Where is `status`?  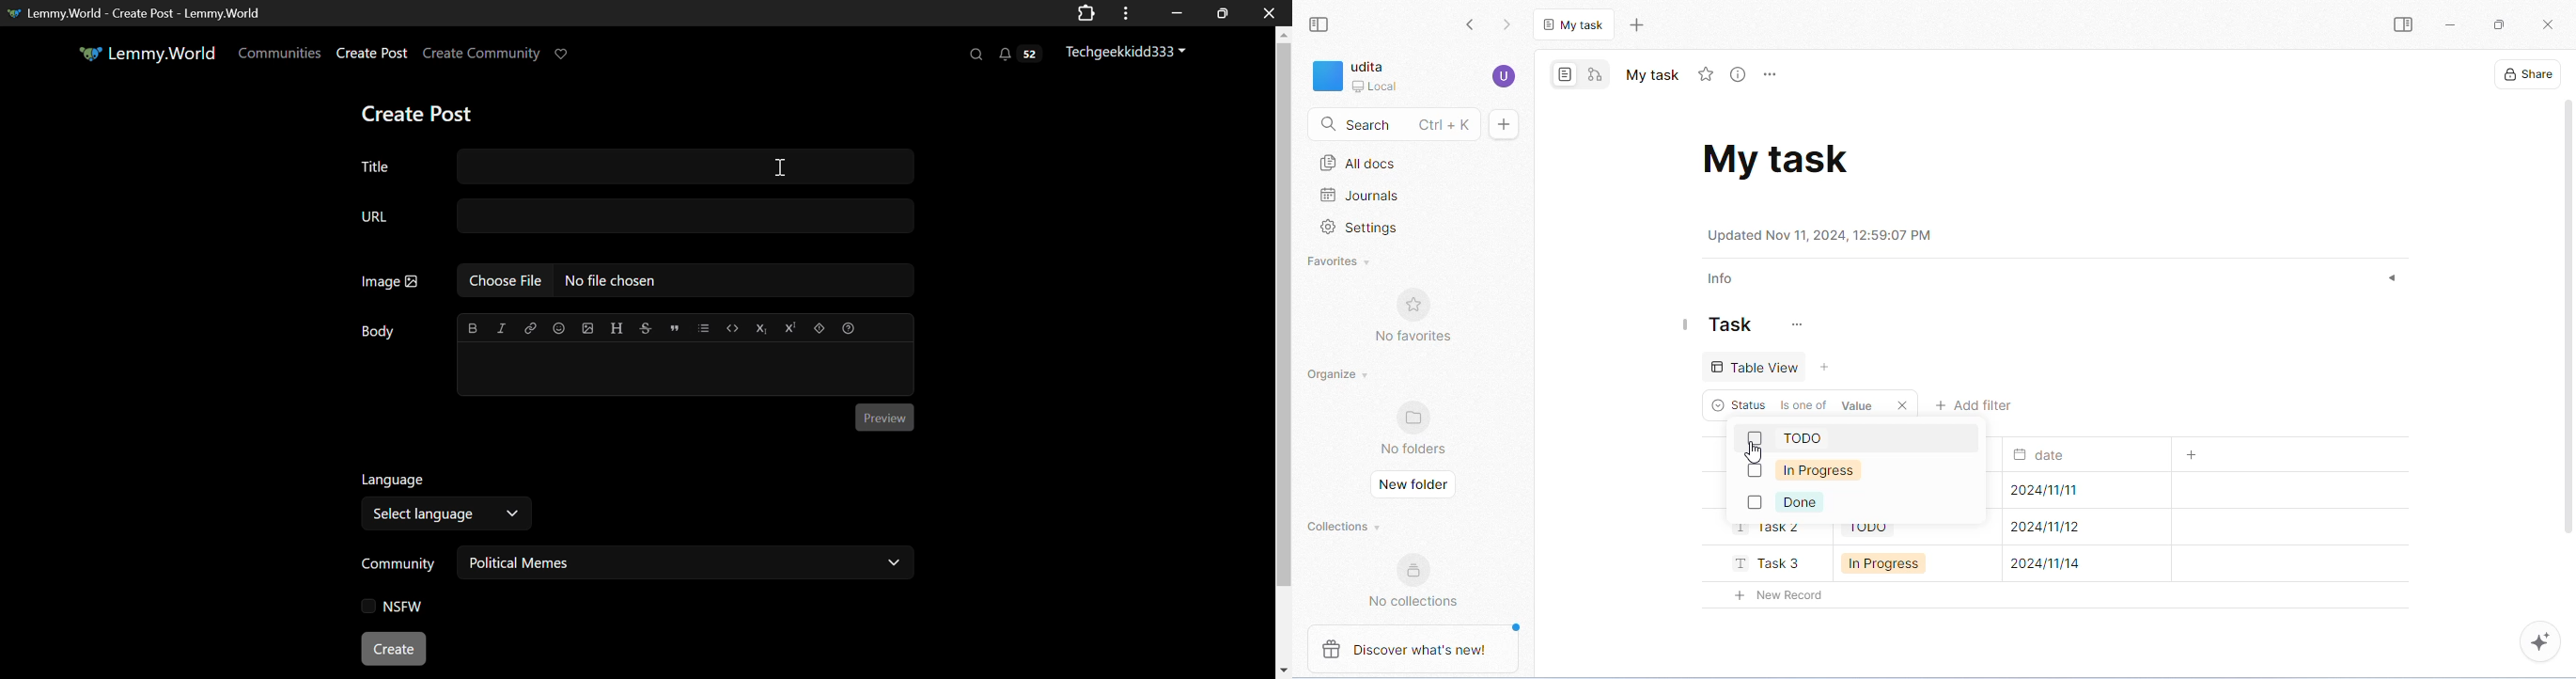 status is located at coordinates (1739, 404).